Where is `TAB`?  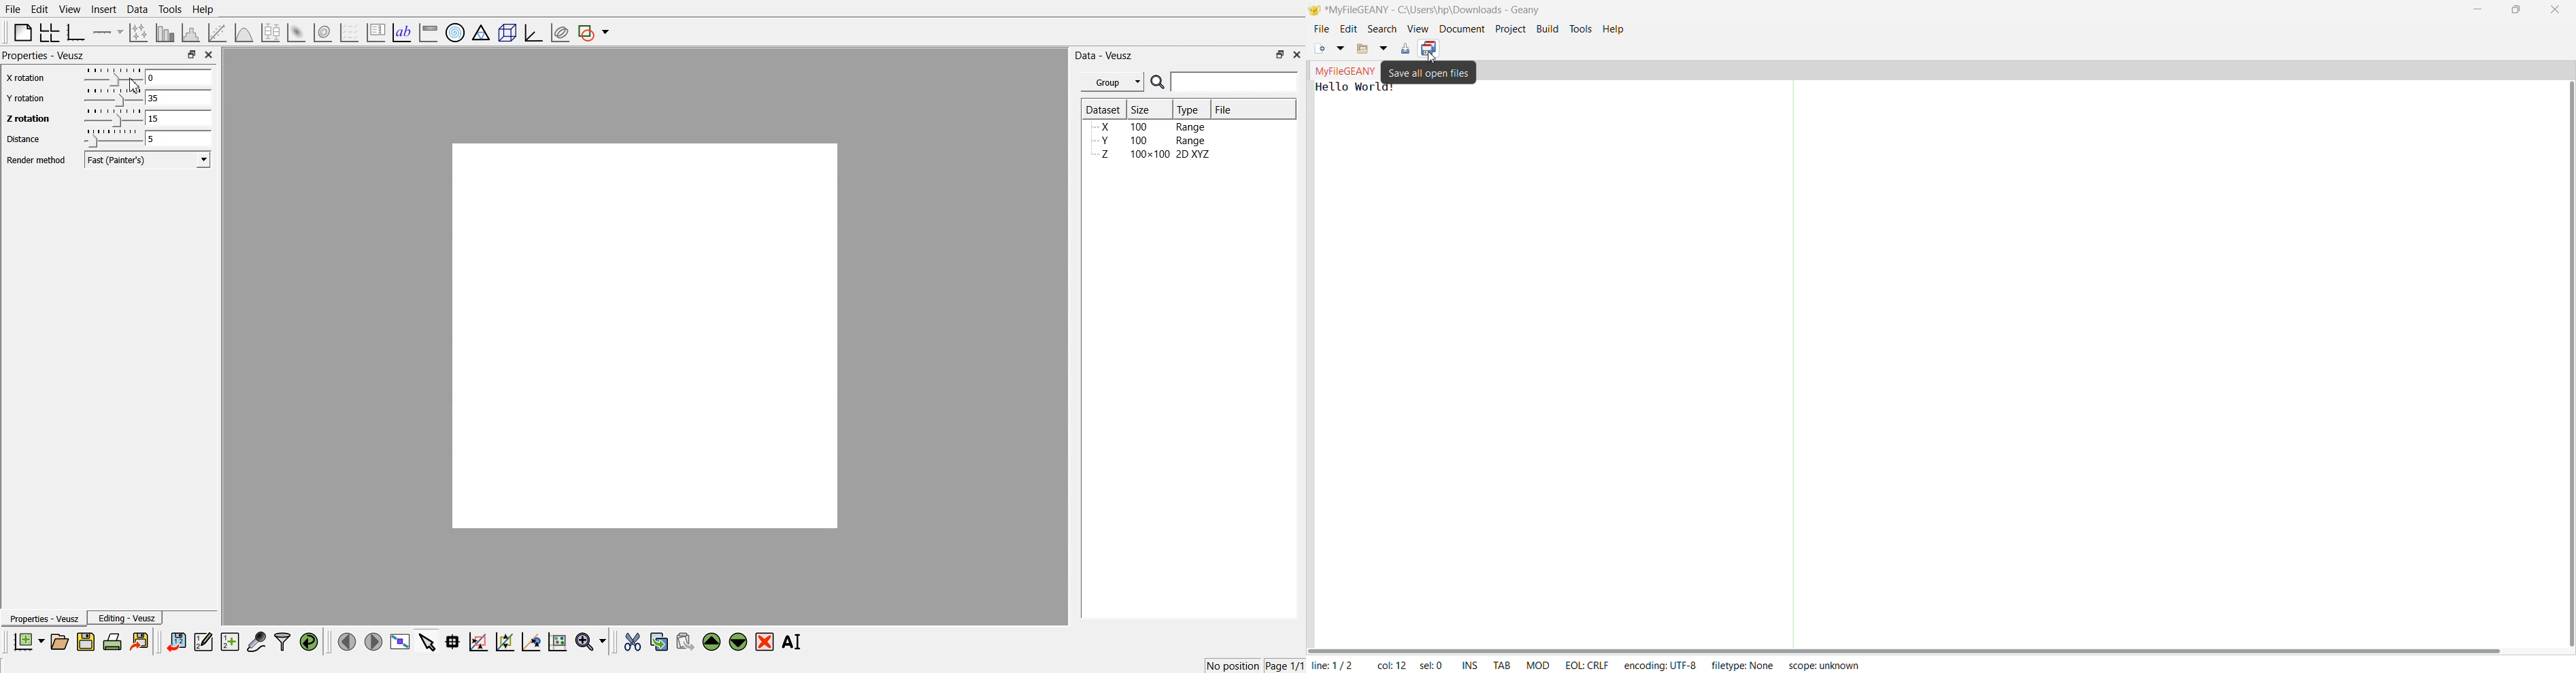 TAB is located at coordinates (1502, 663).